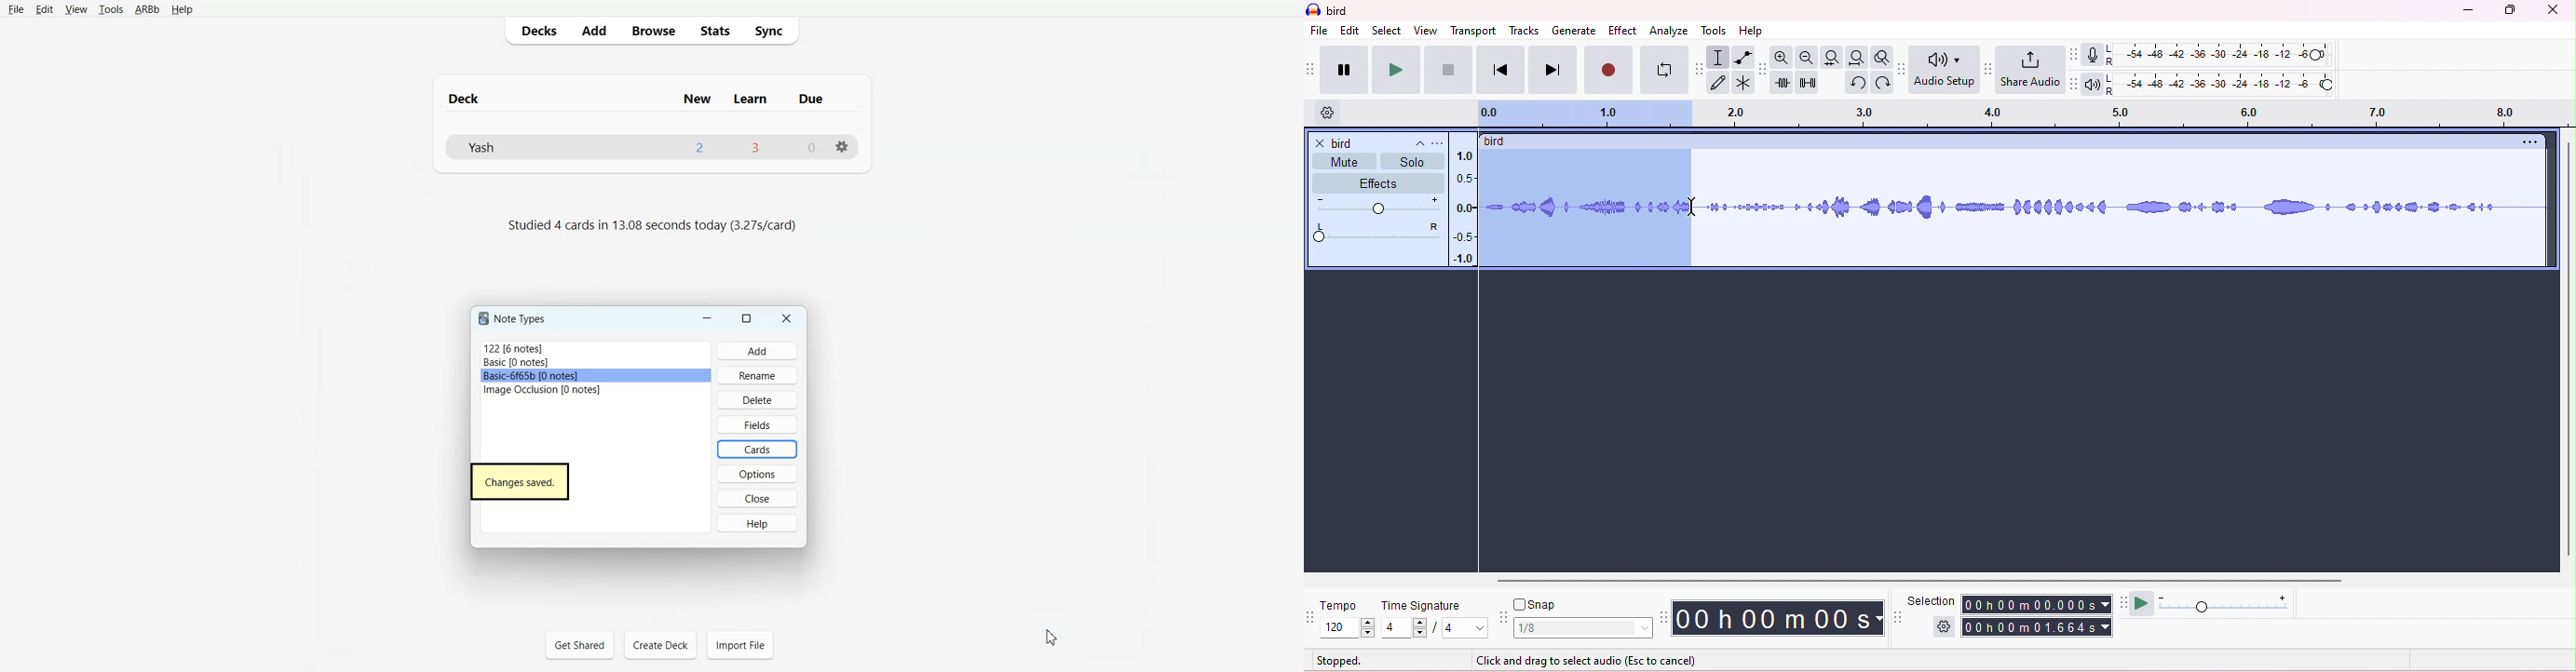 This screenshot has width=2576, height=672. Describe the element at coordinates (2552, 9) in the screenshot. I see `close` at that location.